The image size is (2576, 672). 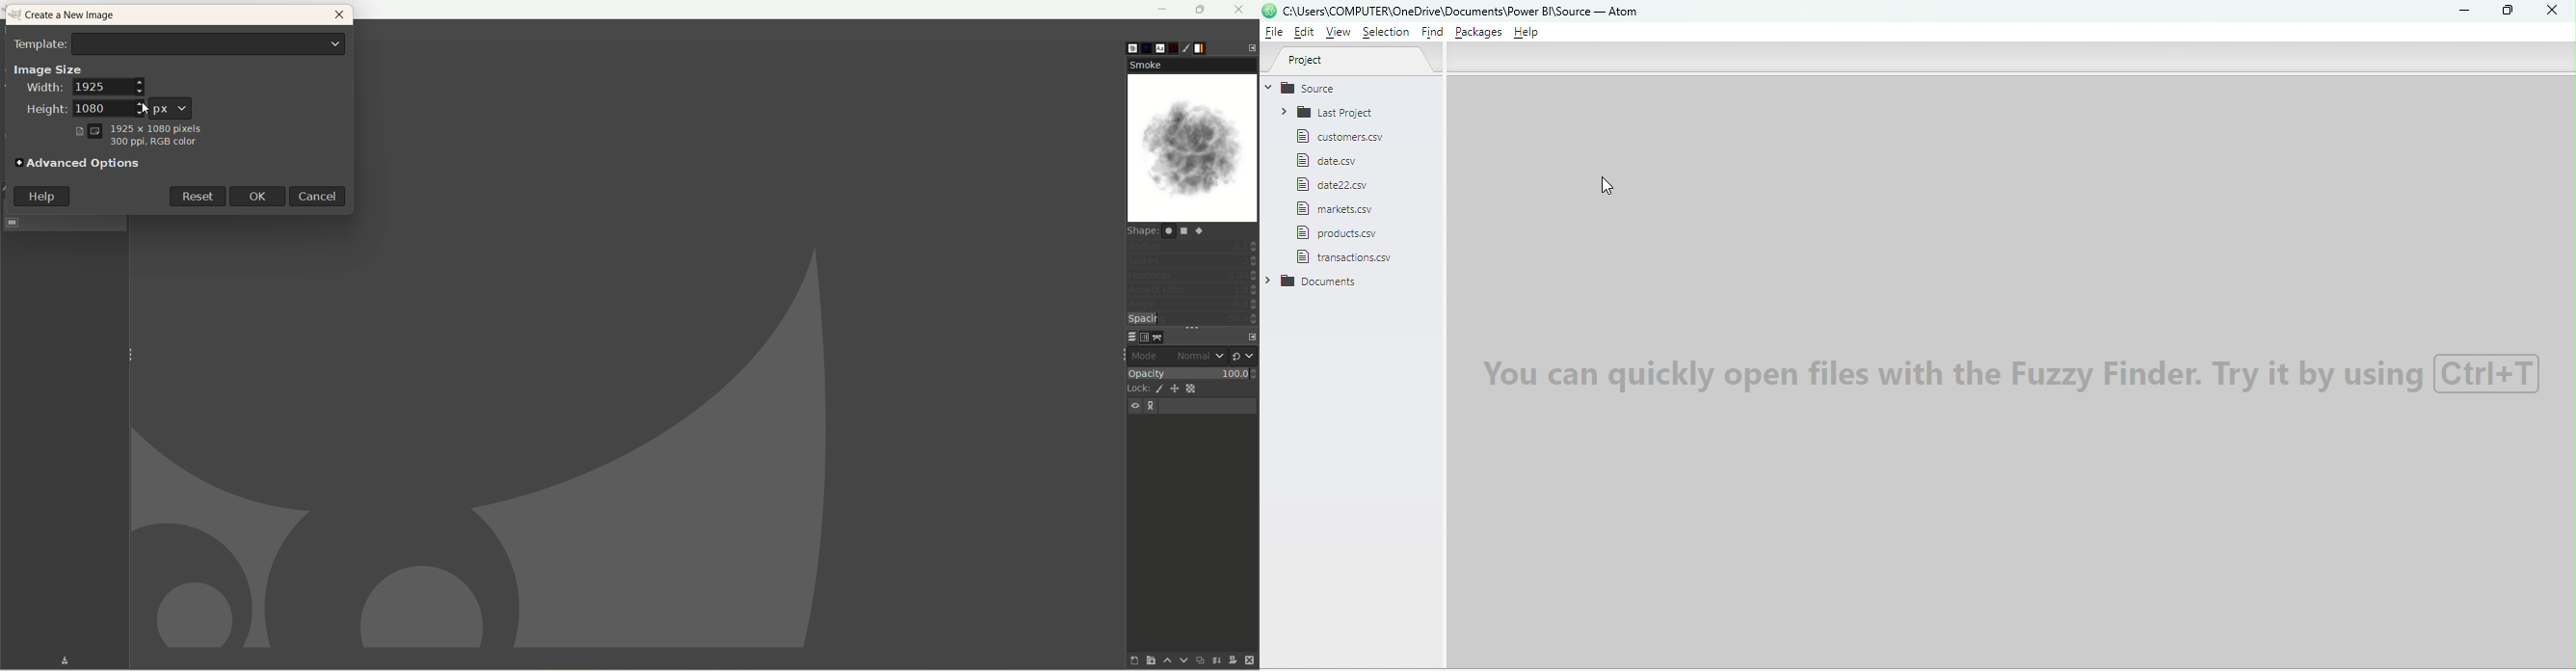 What do you see at coordinates (1164, 9) in the screenshot?
I see `minimize` at bounding box center [1164, 9].